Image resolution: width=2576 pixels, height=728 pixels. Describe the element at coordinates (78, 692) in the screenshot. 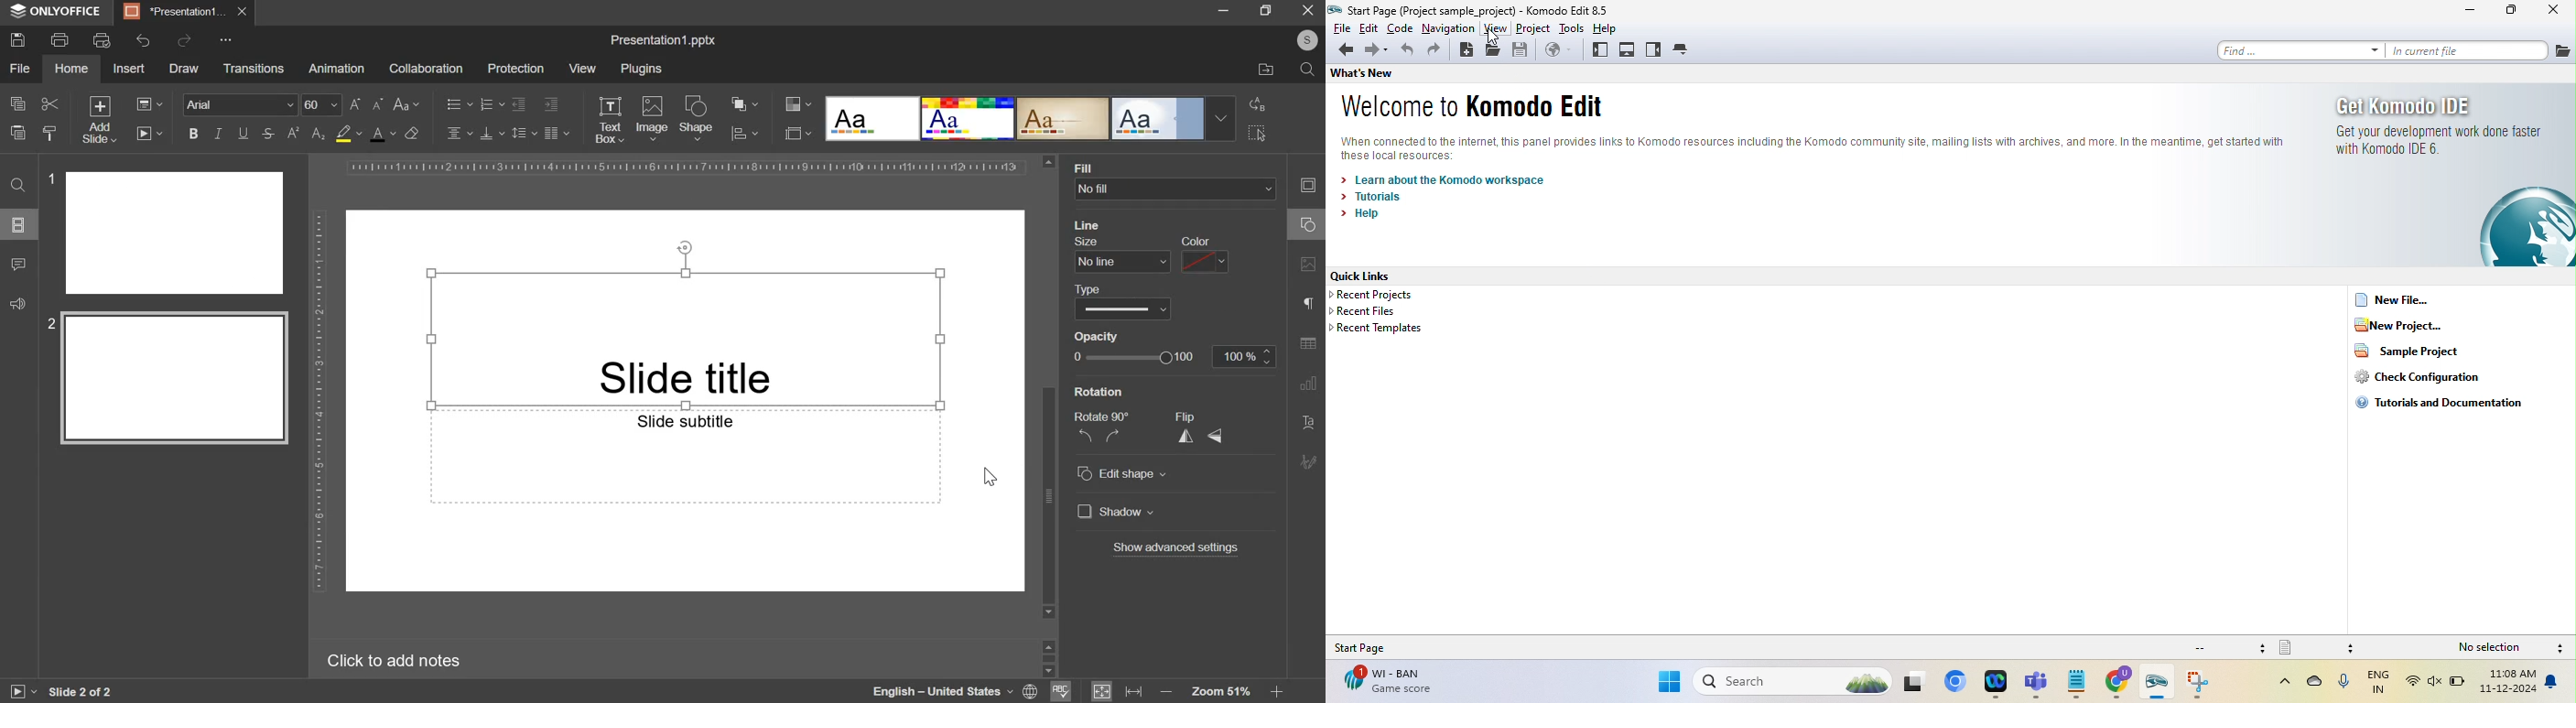

I see `slide 1 of 1` at that location.